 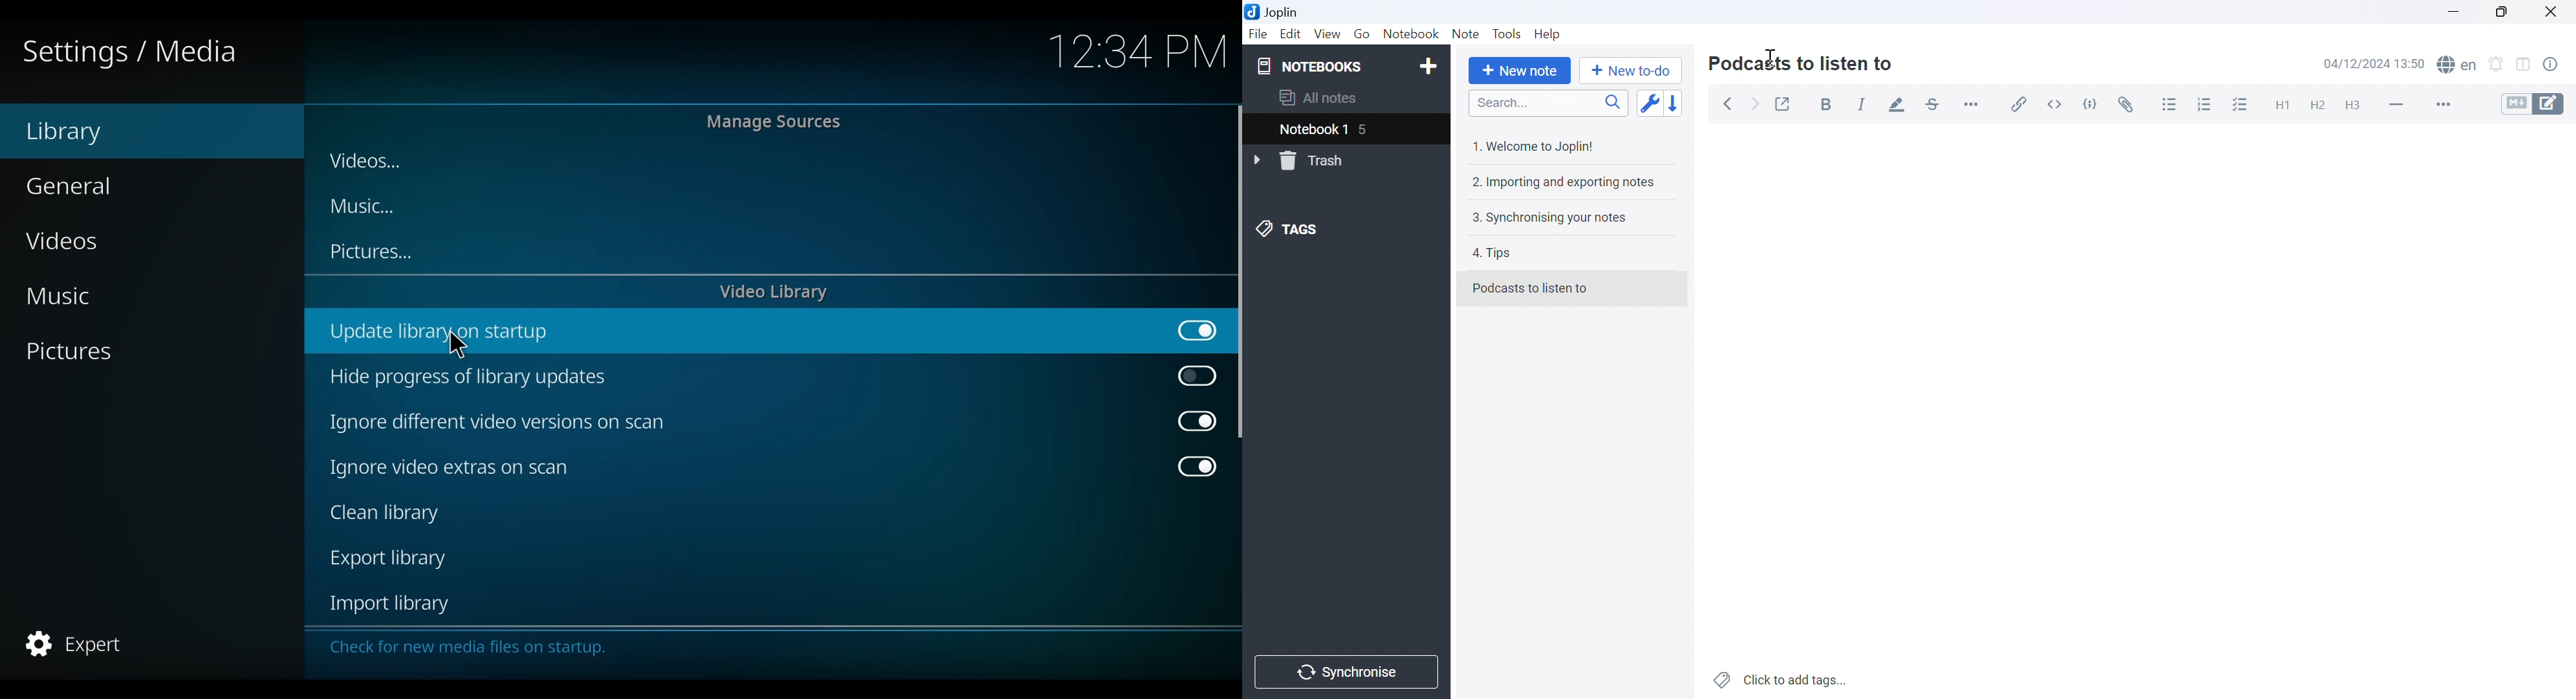 I want to click on 5, so click(x=1371, y=131).